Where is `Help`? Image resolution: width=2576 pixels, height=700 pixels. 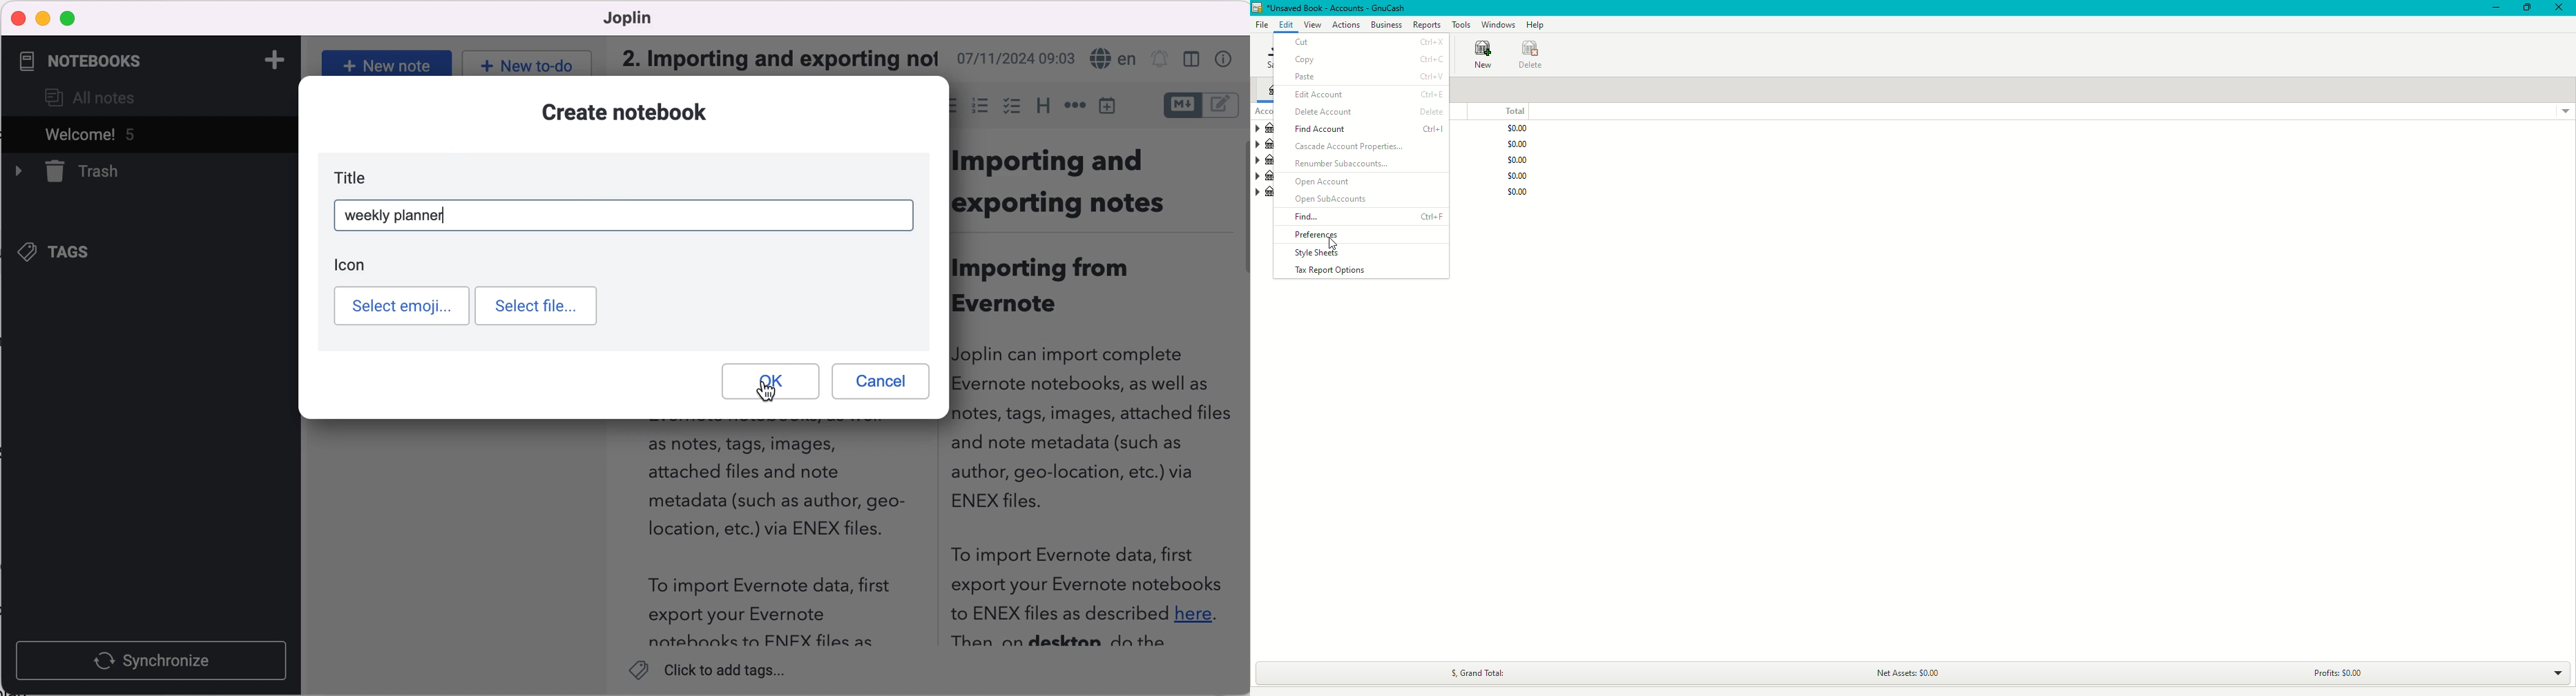 Help is located at coordinates (1537, 25).